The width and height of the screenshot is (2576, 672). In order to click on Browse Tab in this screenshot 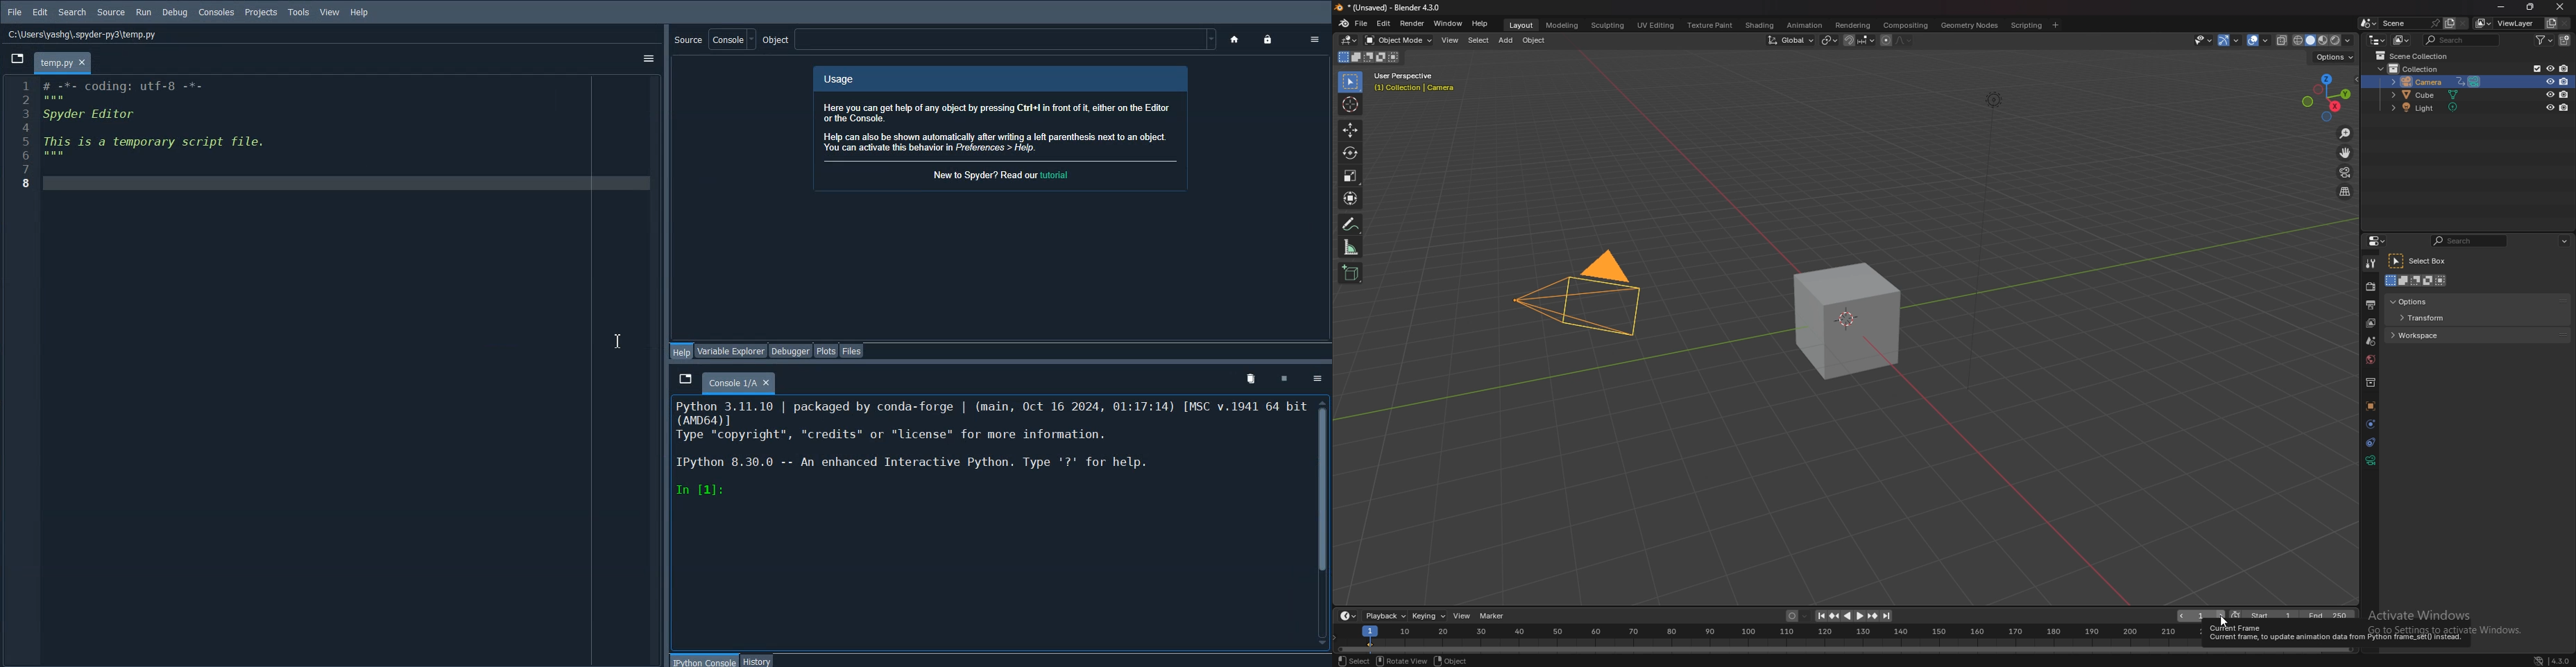, I will do `click(17, 58)`.